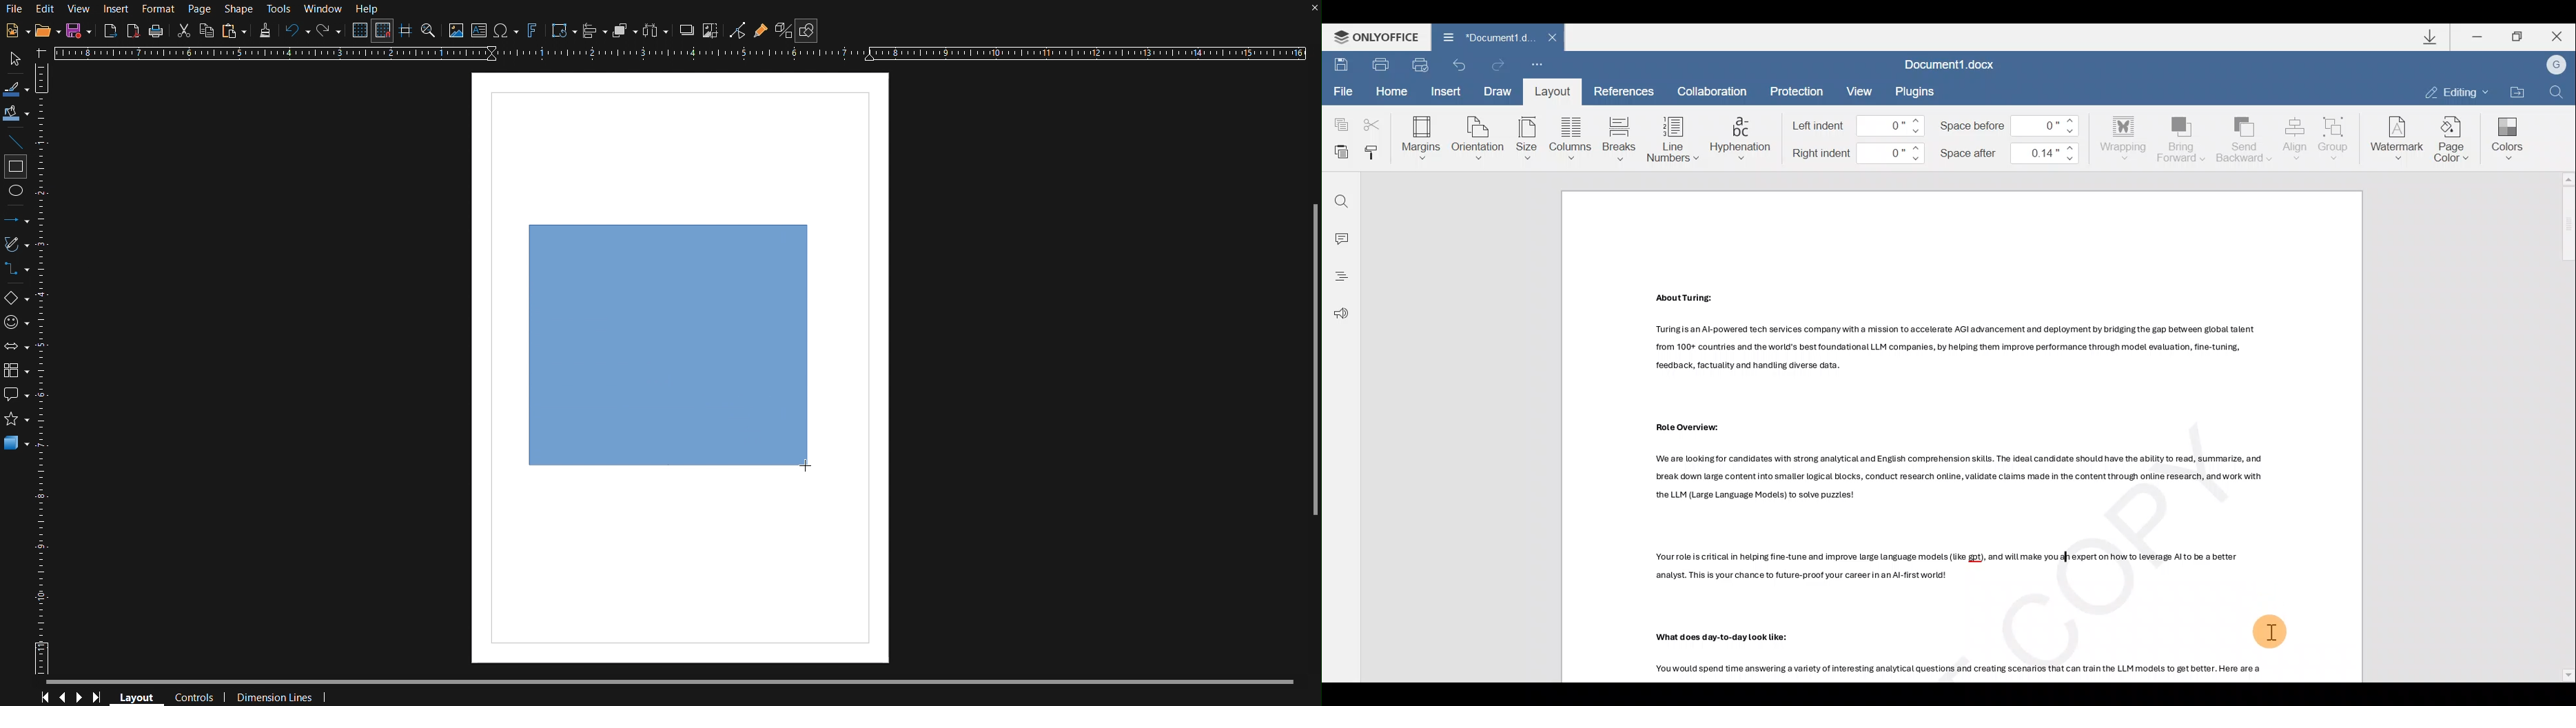 This screenshot has width=2576, height=728. What do you see at coordinates (1498, 93) in the screenshot?
I see `Draw` at bounding box center [1498, 93].